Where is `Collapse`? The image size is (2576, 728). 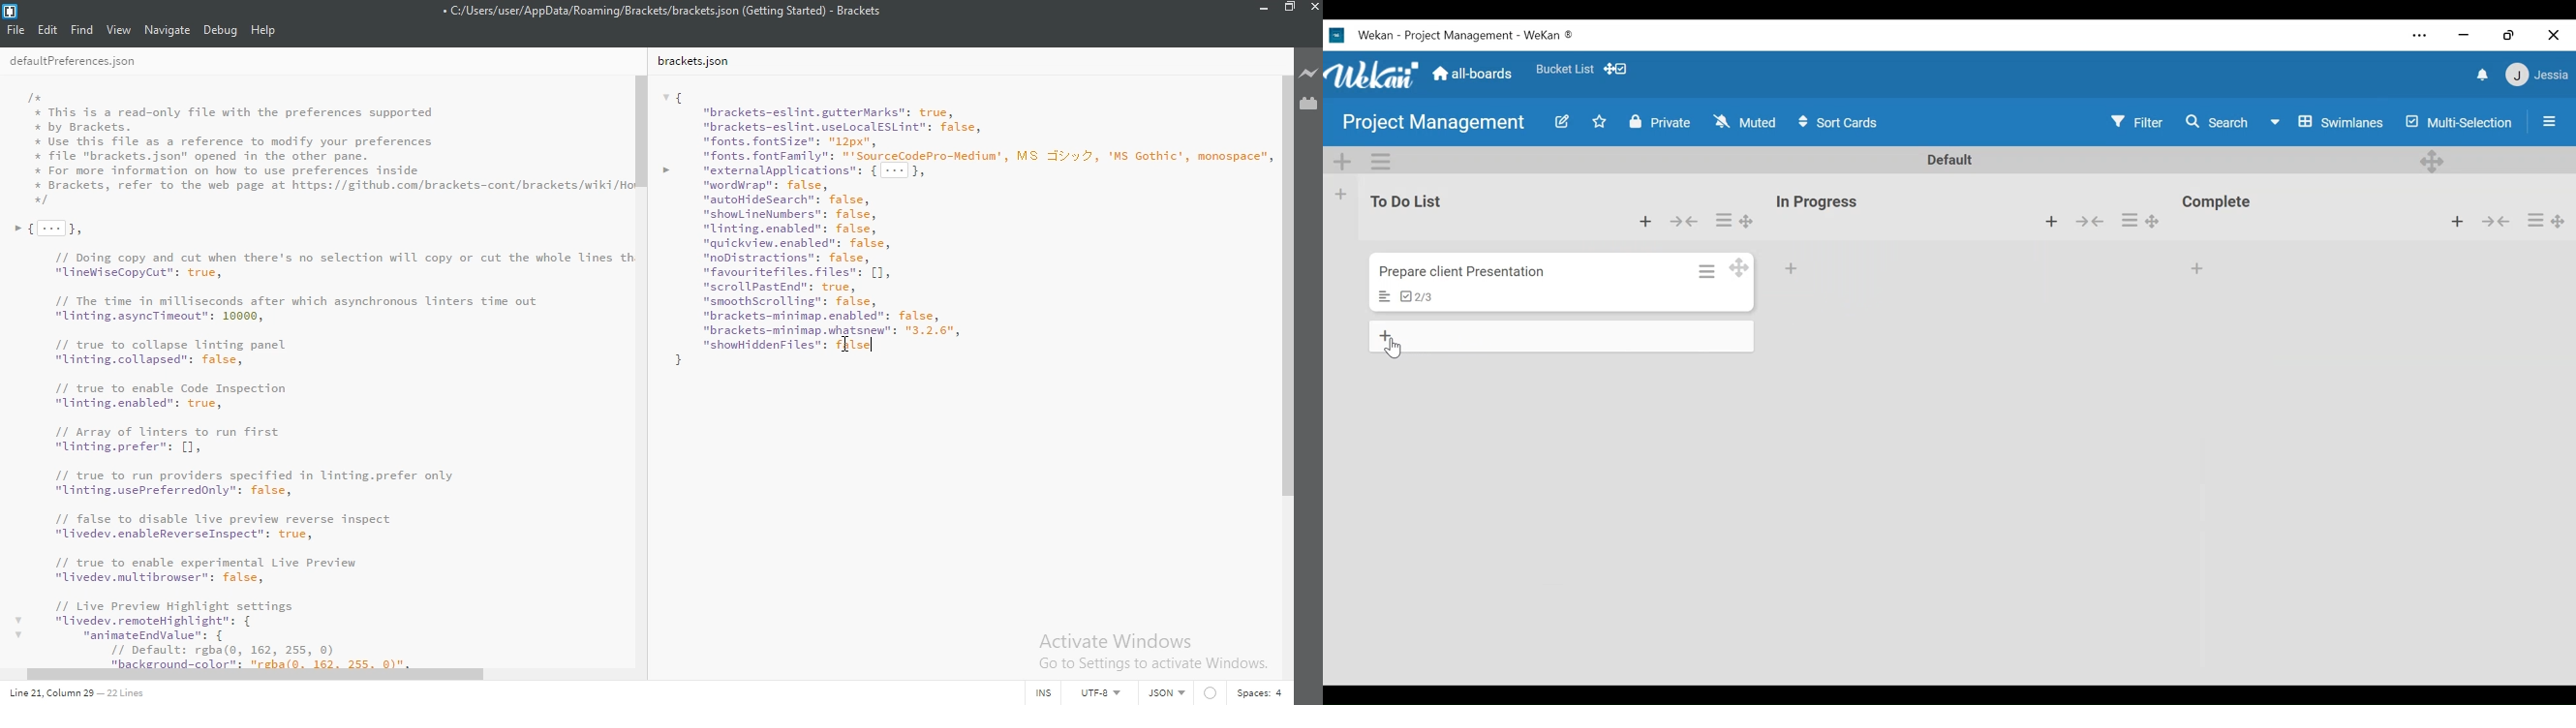
Collapse is located at coordinates (2094, 223).